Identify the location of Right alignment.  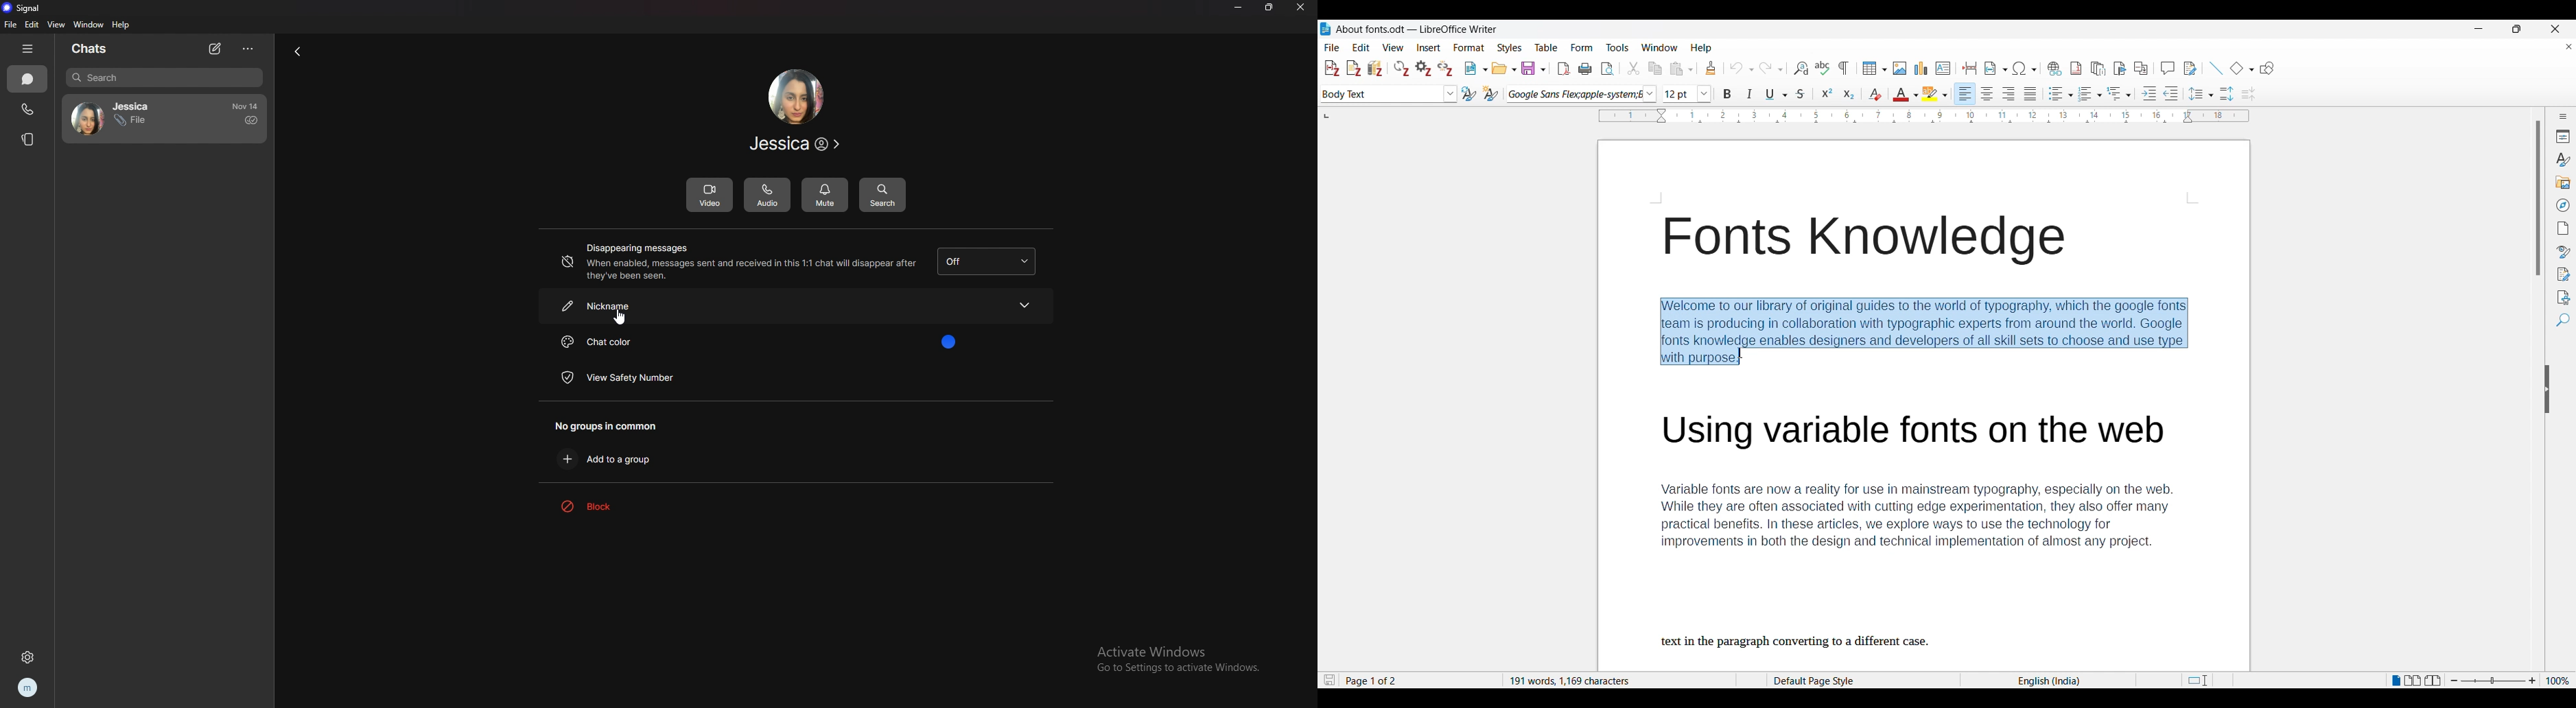
(2009, 94).